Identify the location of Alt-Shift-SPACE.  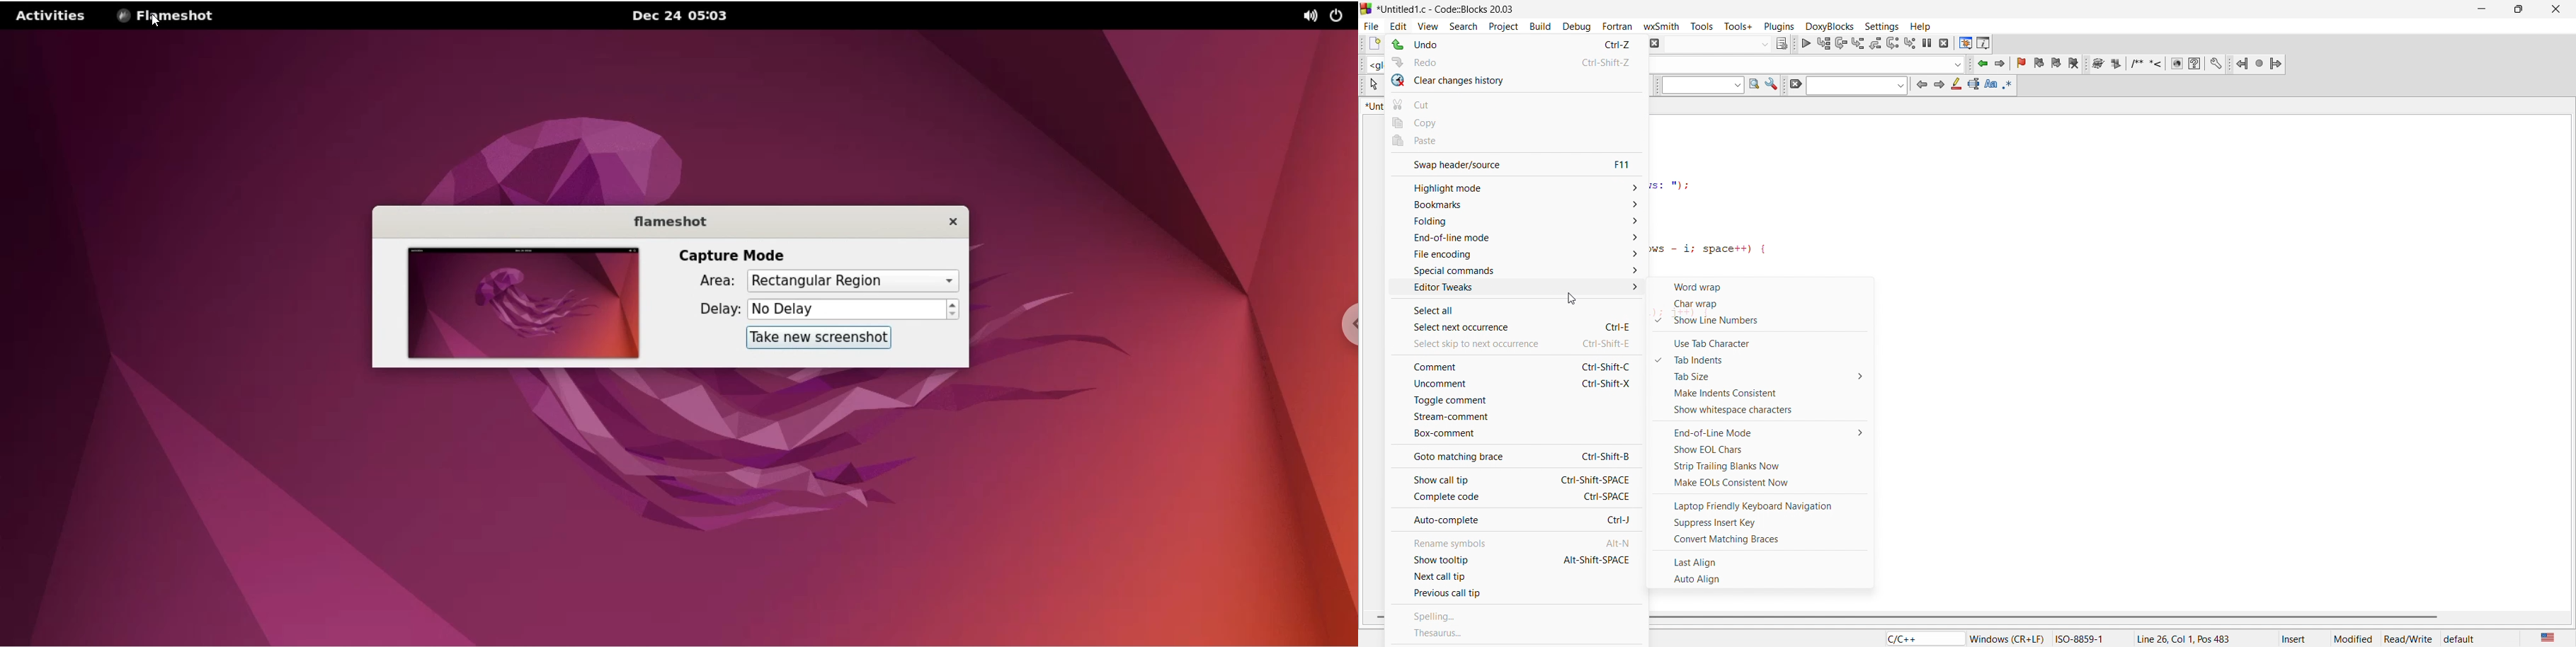
(1595, 559).